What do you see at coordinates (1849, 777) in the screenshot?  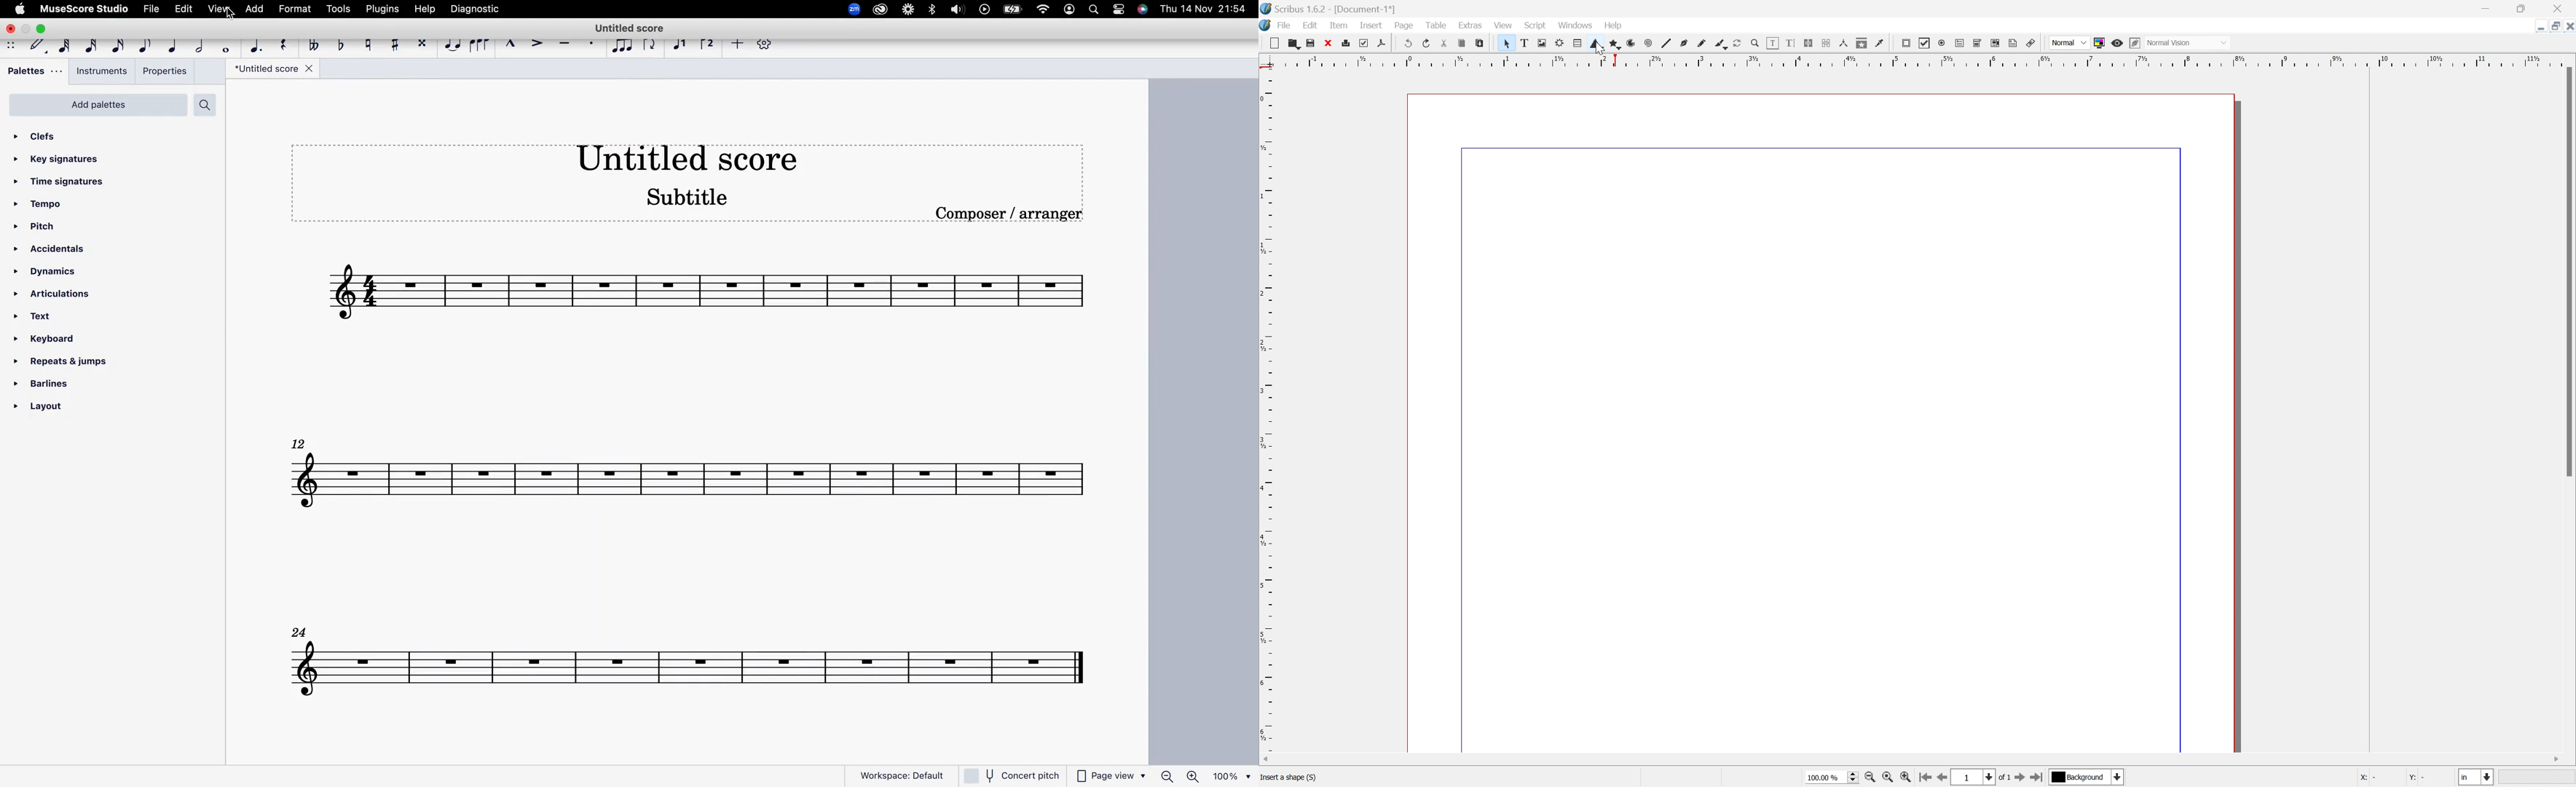 I see `Slider` at bounding box center [1849, 777].